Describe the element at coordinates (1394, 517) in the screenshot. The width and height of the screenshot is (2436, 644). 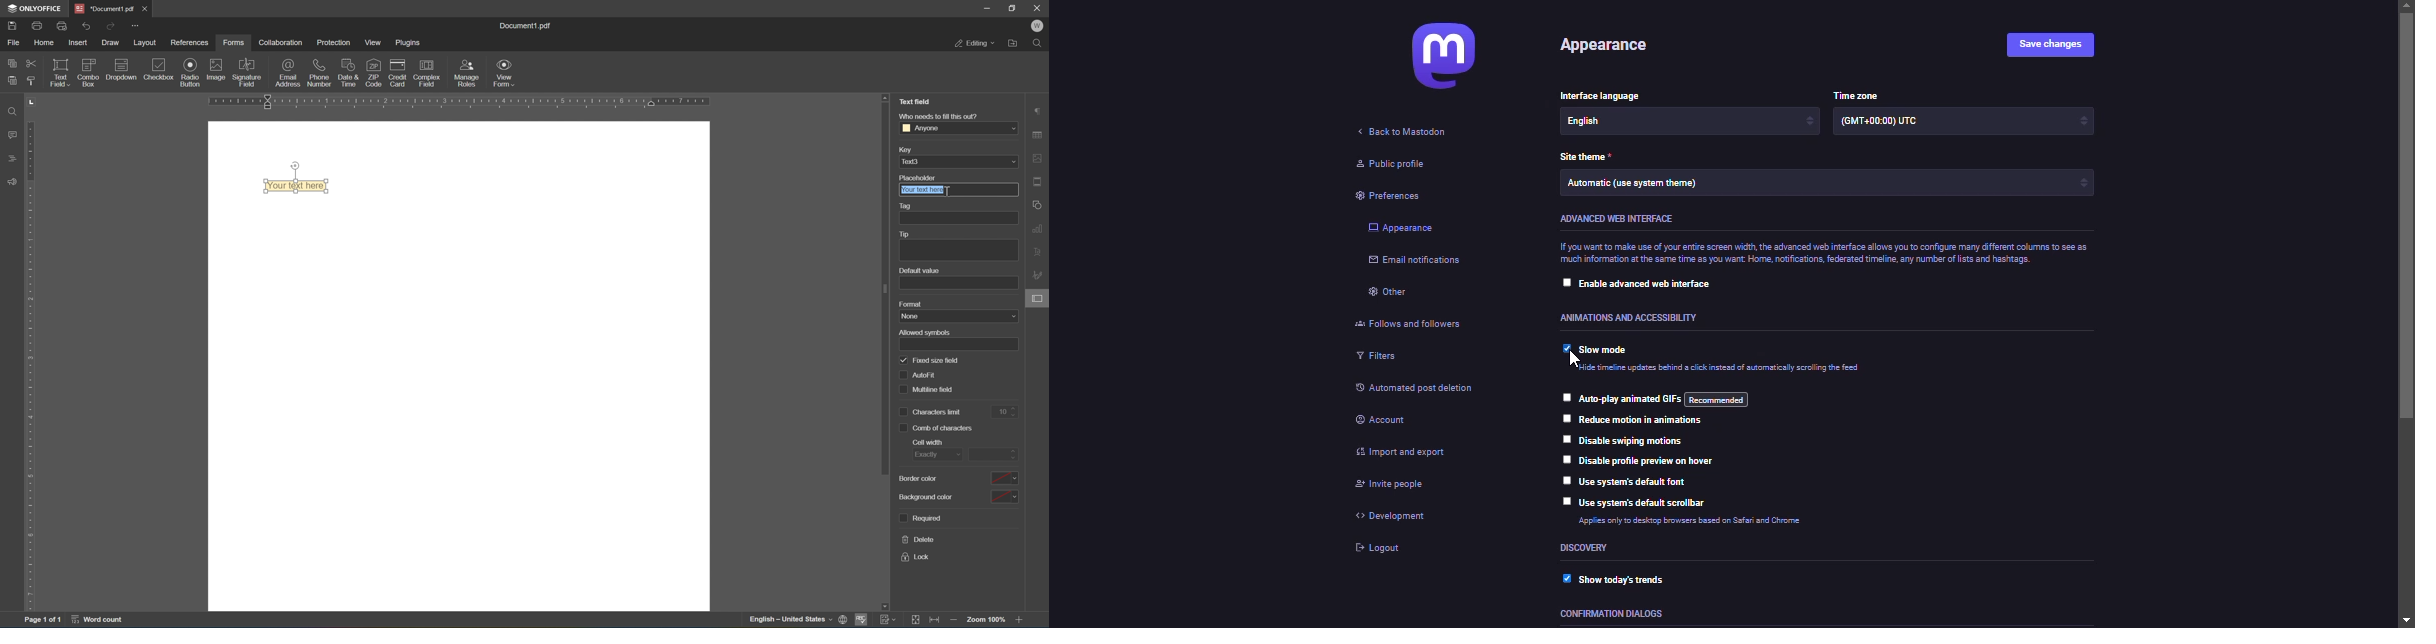
I see `development` at that location.